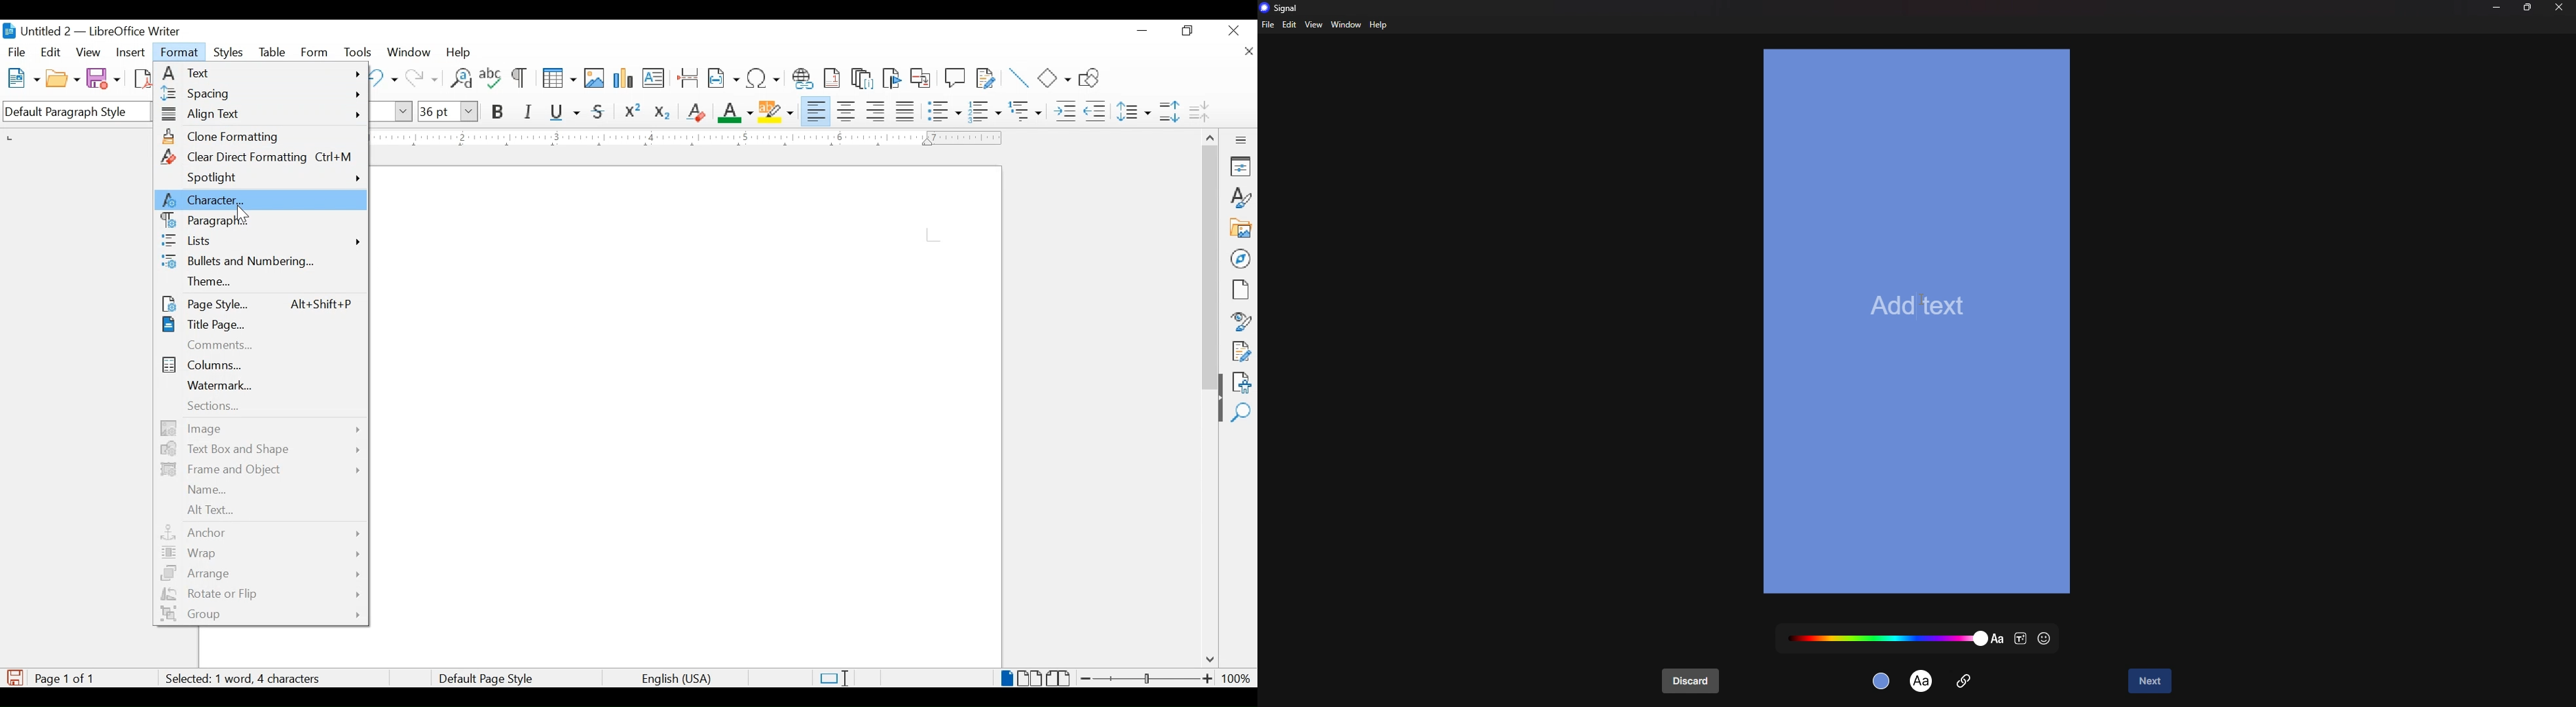 The height and width of the screenshot is (728, 2576). Describe the element at coordinates (24, 78) in the screenshot. I see `new` at that location.